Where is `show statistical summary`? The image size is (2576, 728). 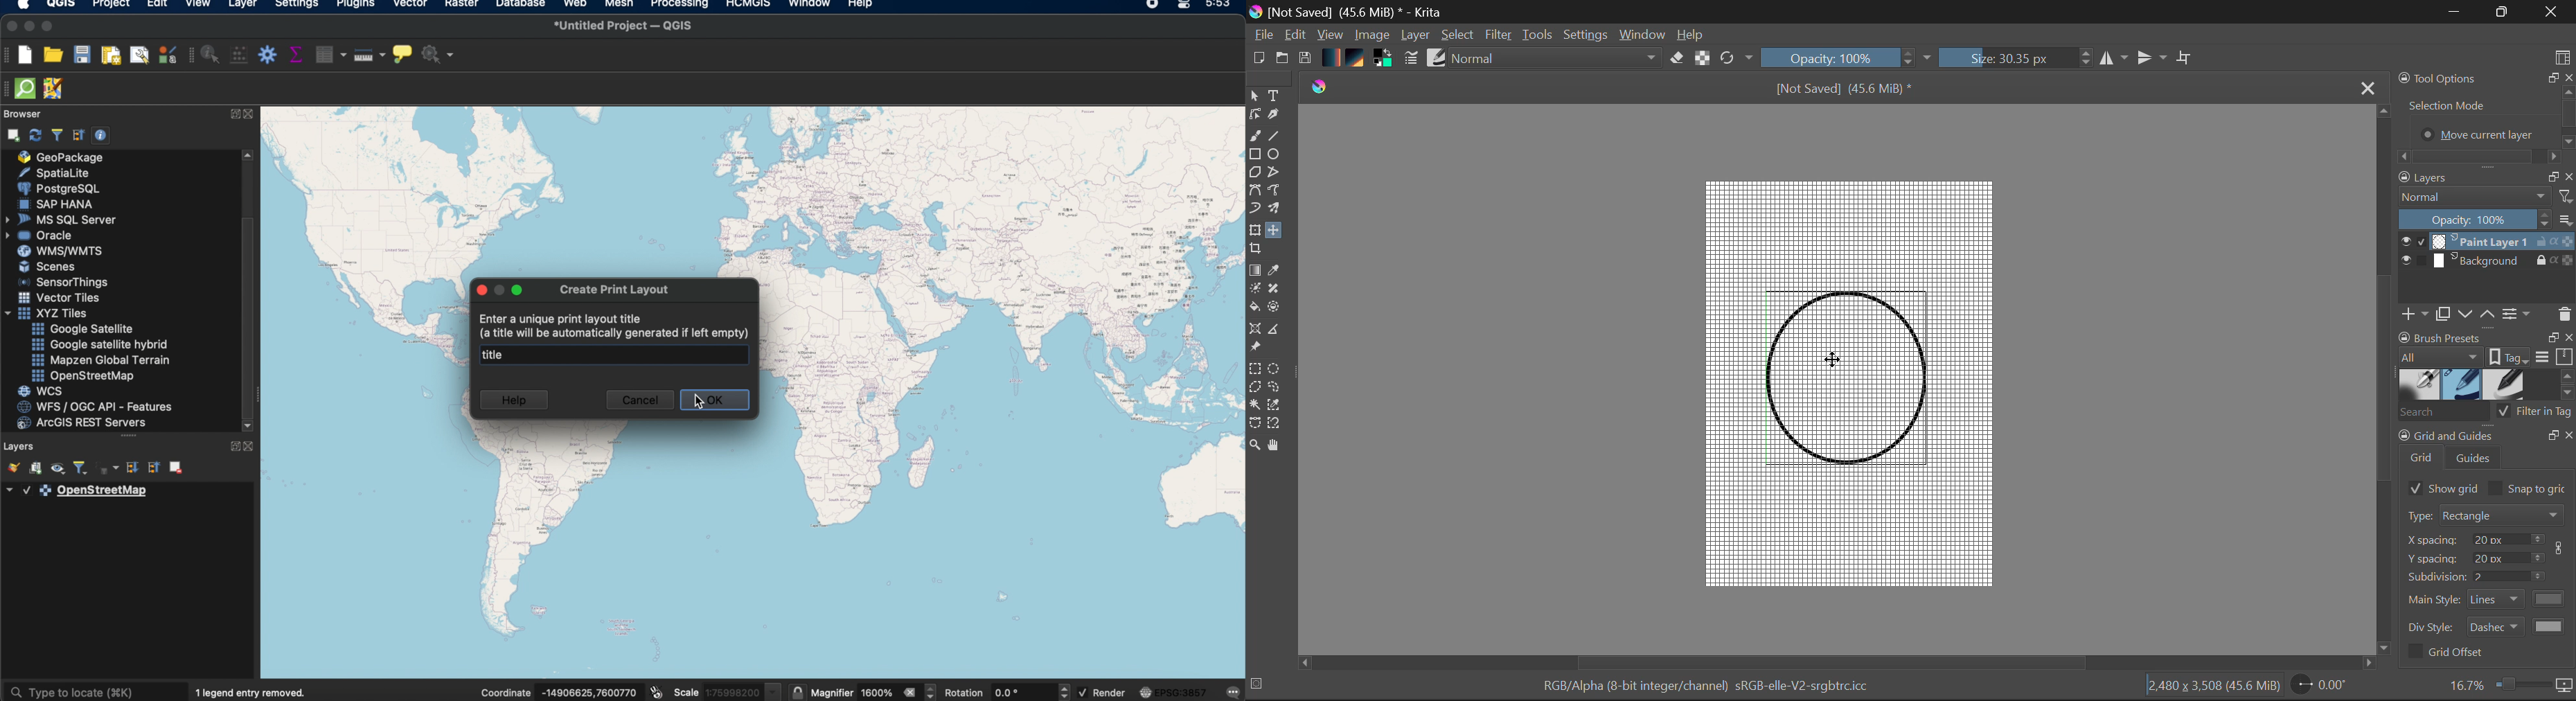
show statistical summary is located at coordinates (295, 53).